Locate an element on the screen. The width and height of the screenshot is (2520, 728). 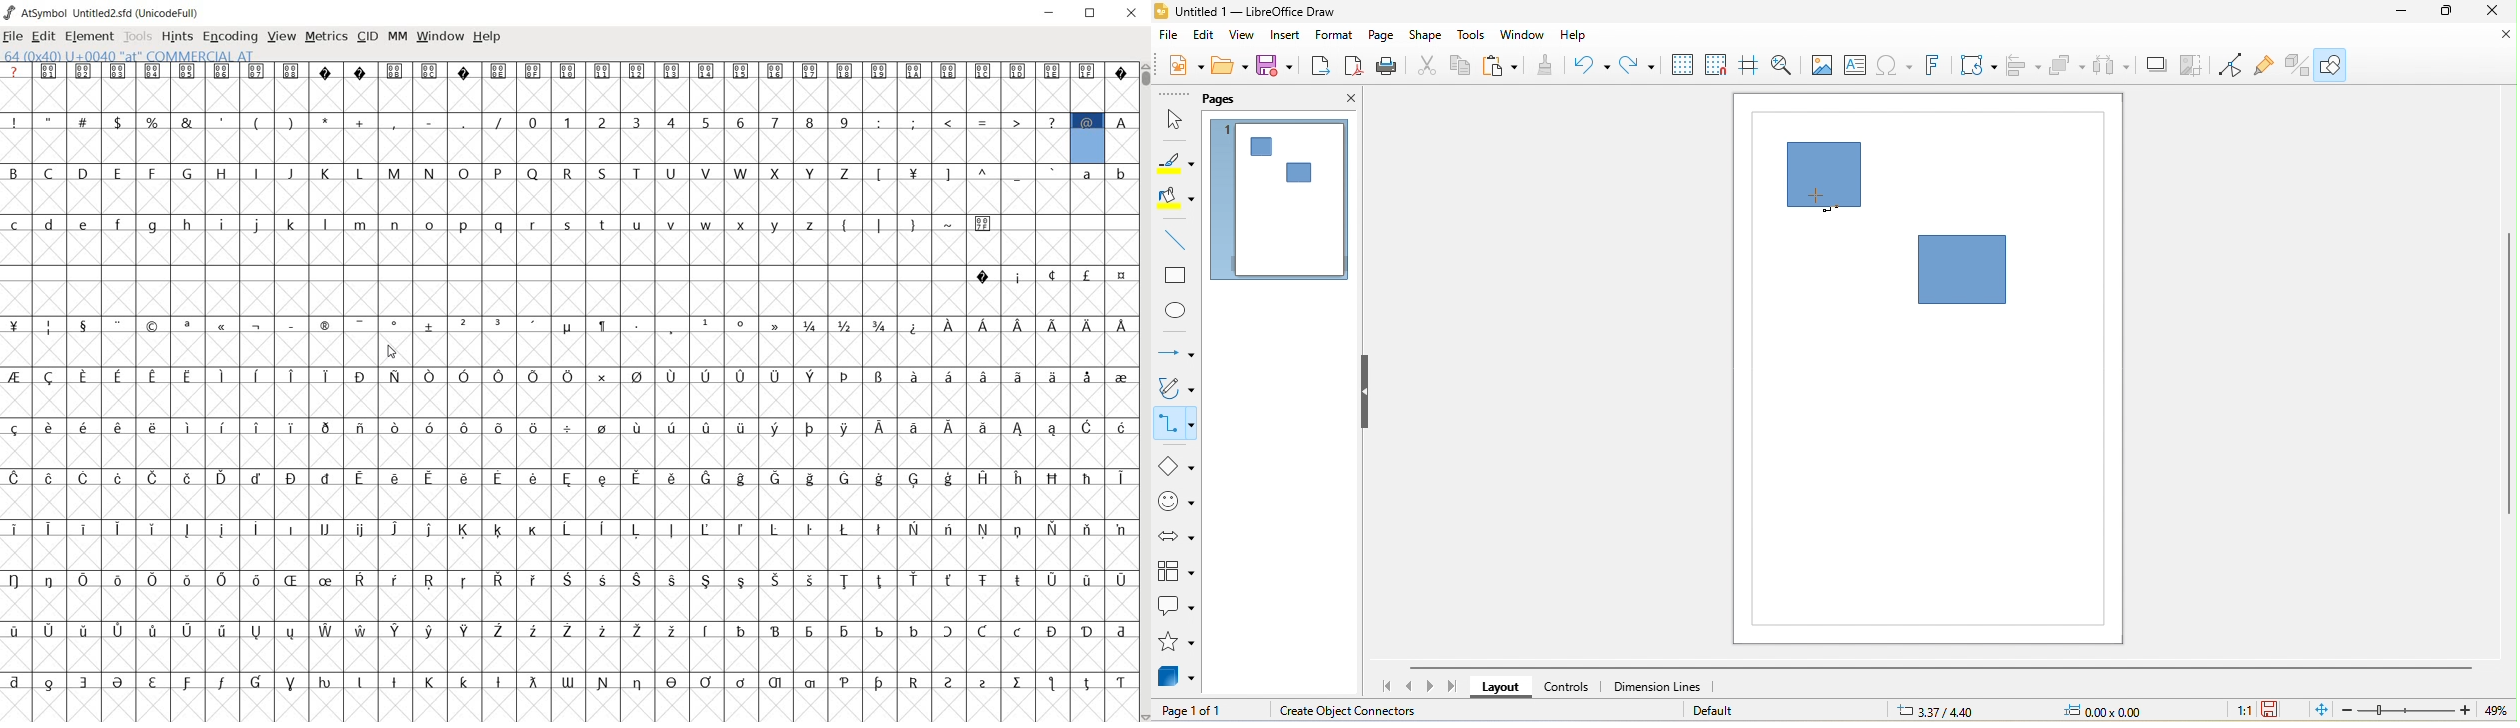
tools is located at coordinates (1474, 36).